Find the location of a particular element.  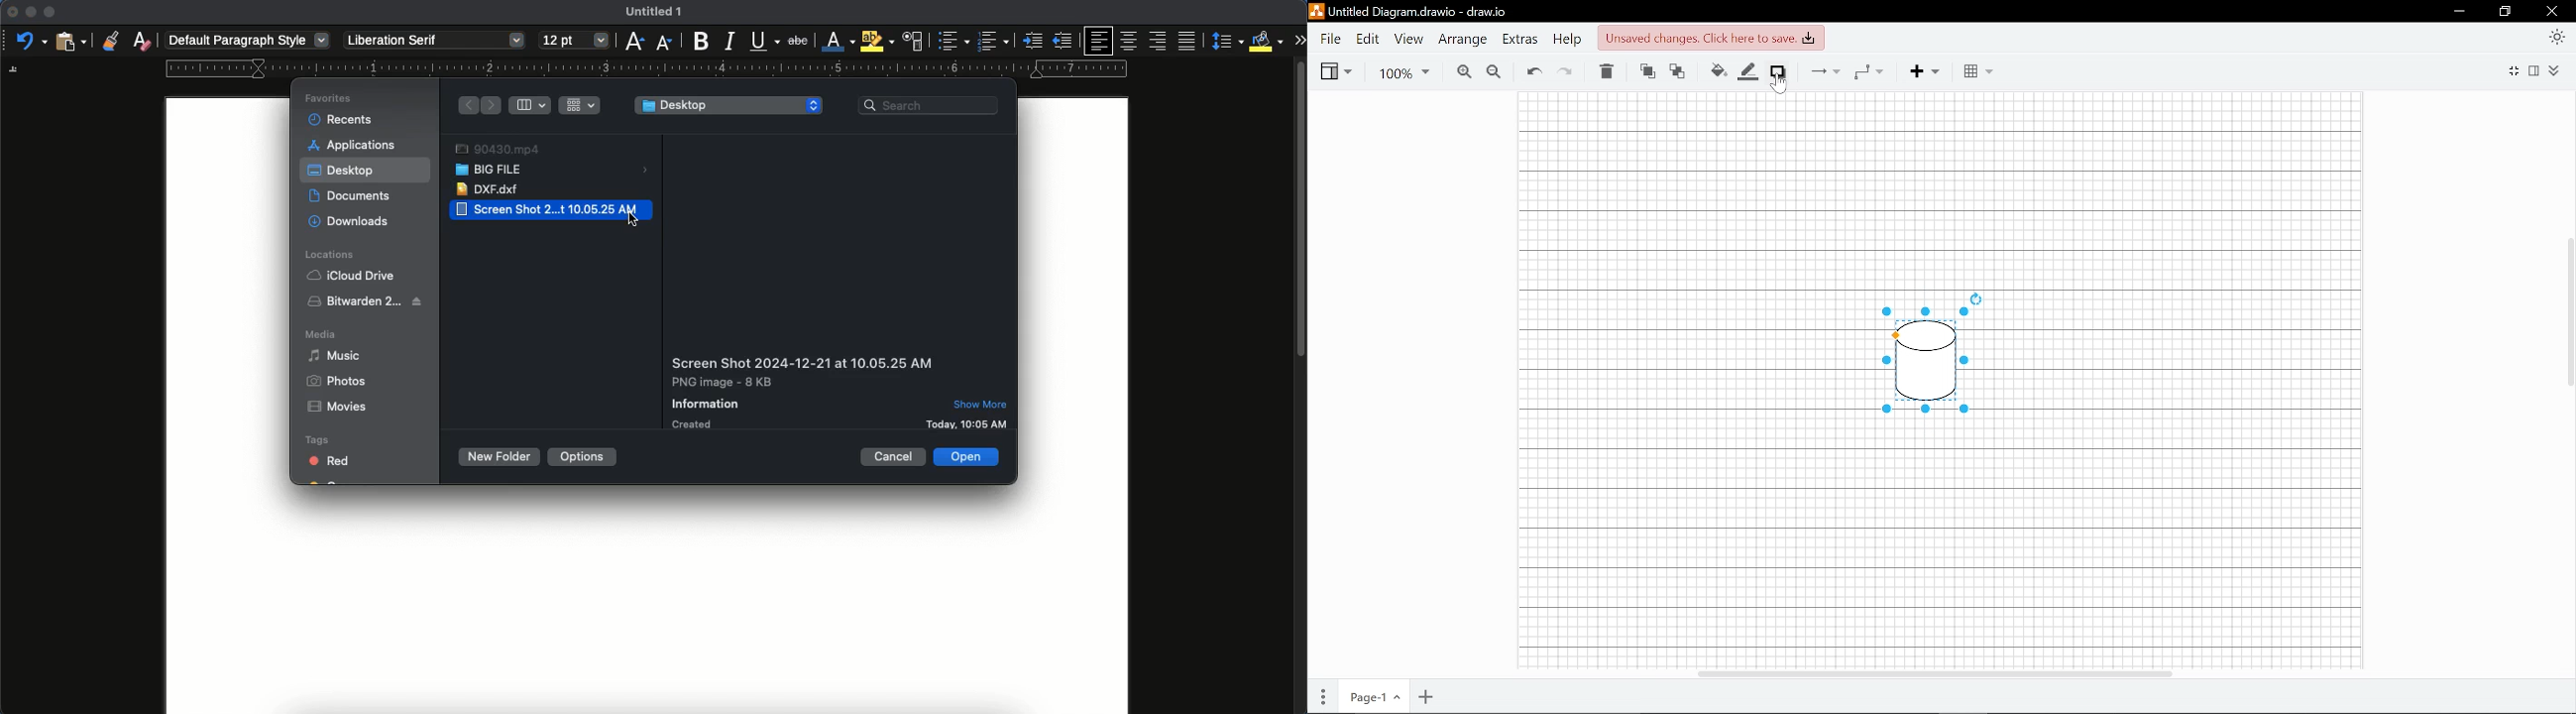

applications  is located at coordinates (355, 145).